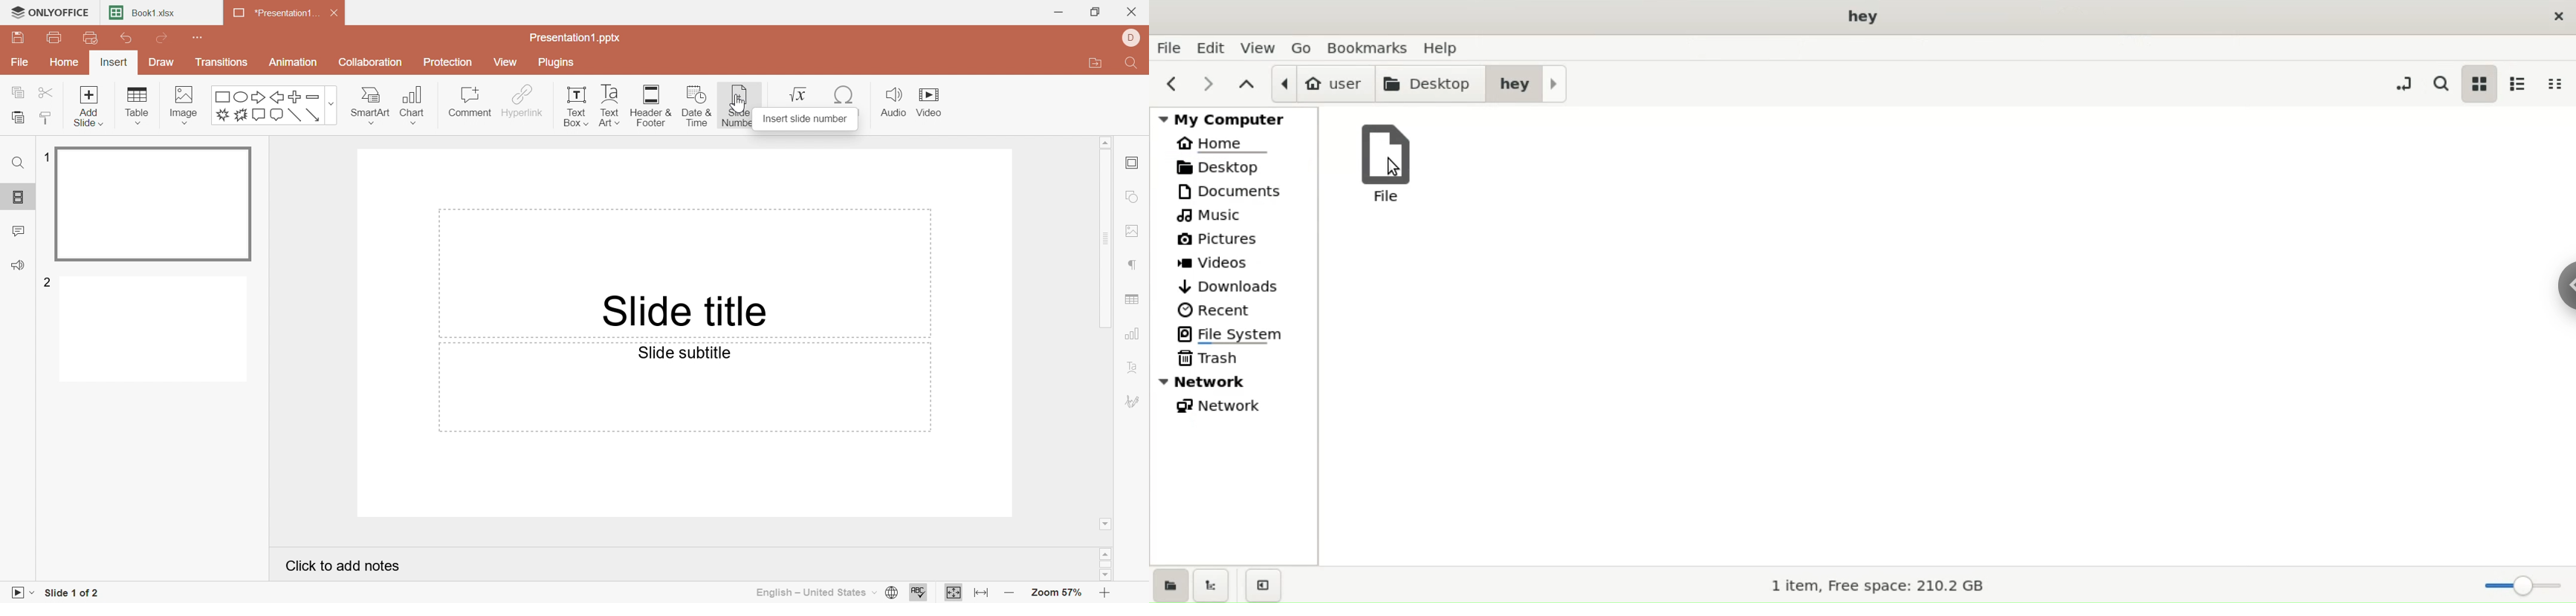 The image size is (2576, 616). What do you see at coordinates (1135, 334) in the screenshot?
I see `Chart settings` at bounding box center [1135, 334].